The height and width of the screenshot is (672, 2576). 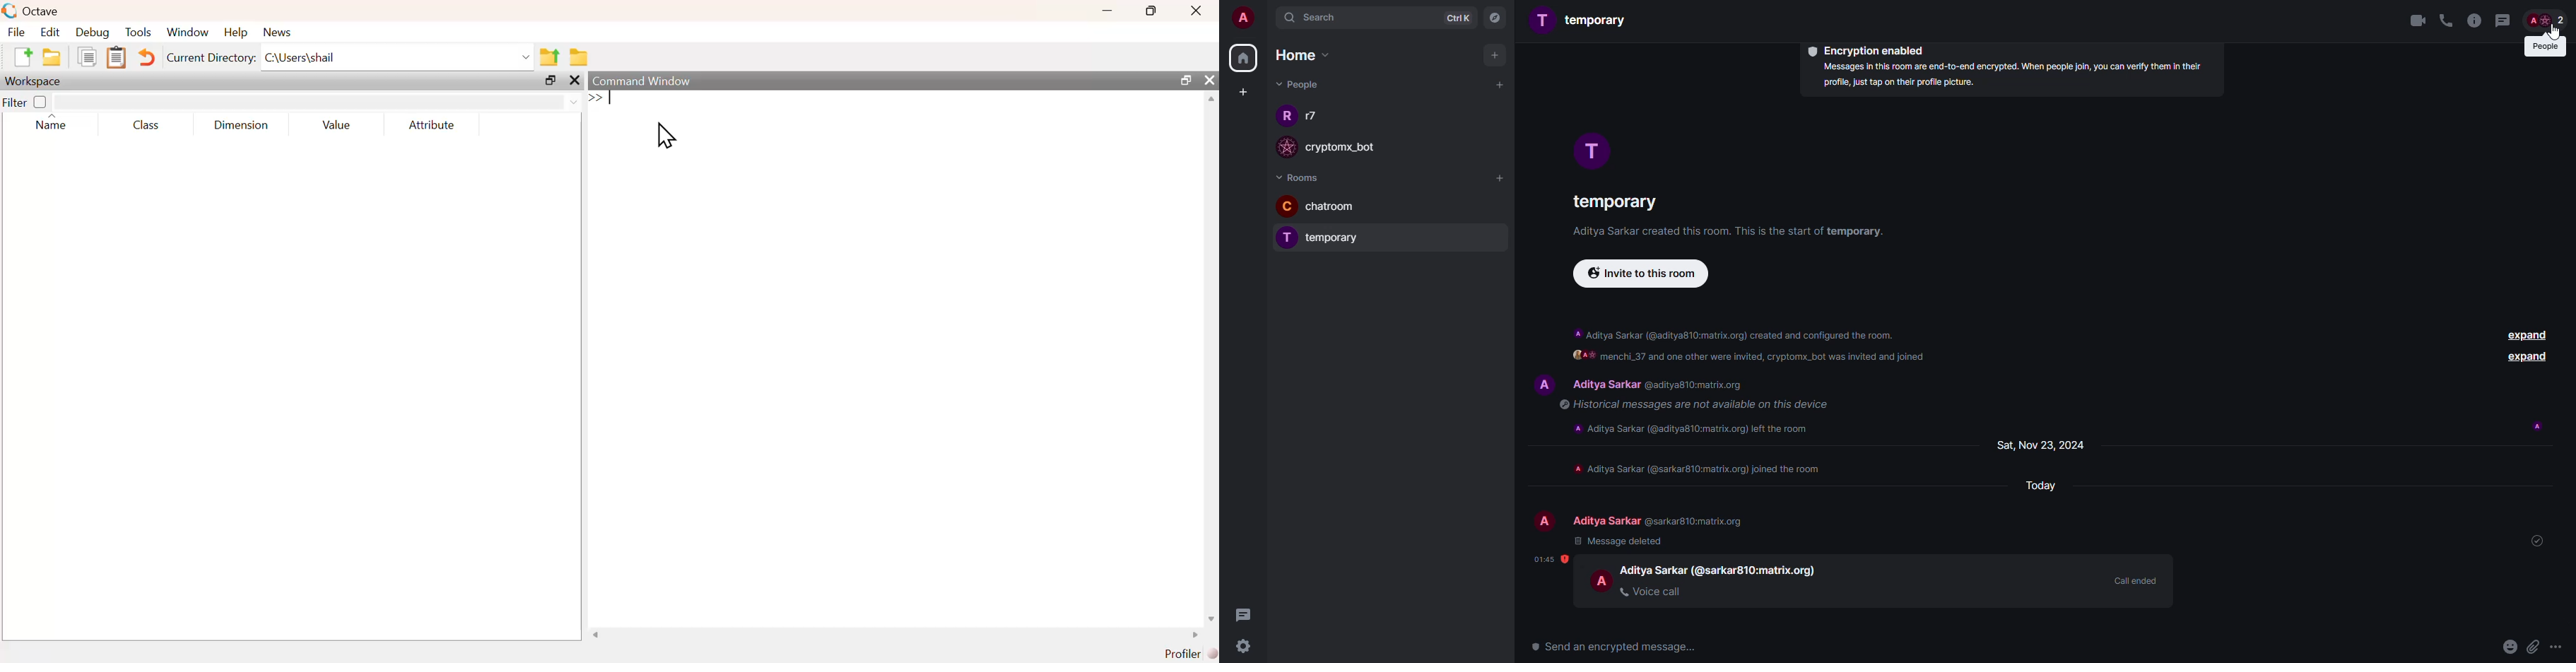 I want to click on room, so click(x=1581, y=20).